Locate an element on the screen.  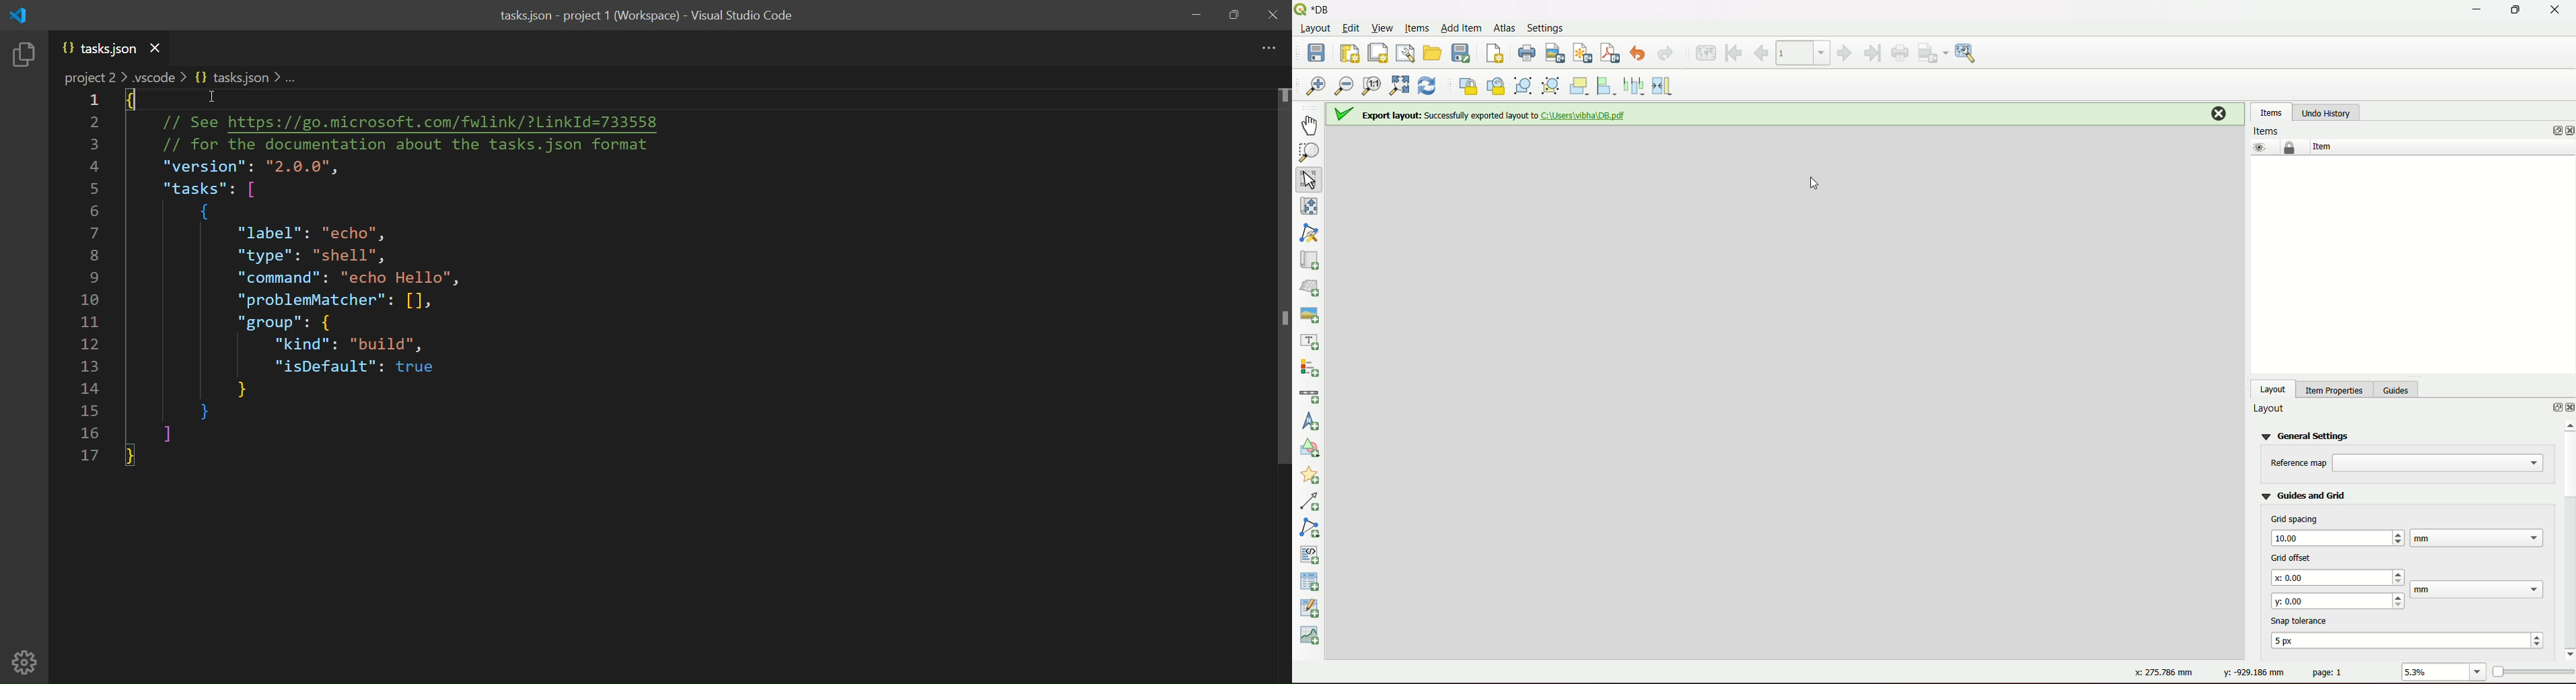
page 1 is located at coordinates (2328, 672).